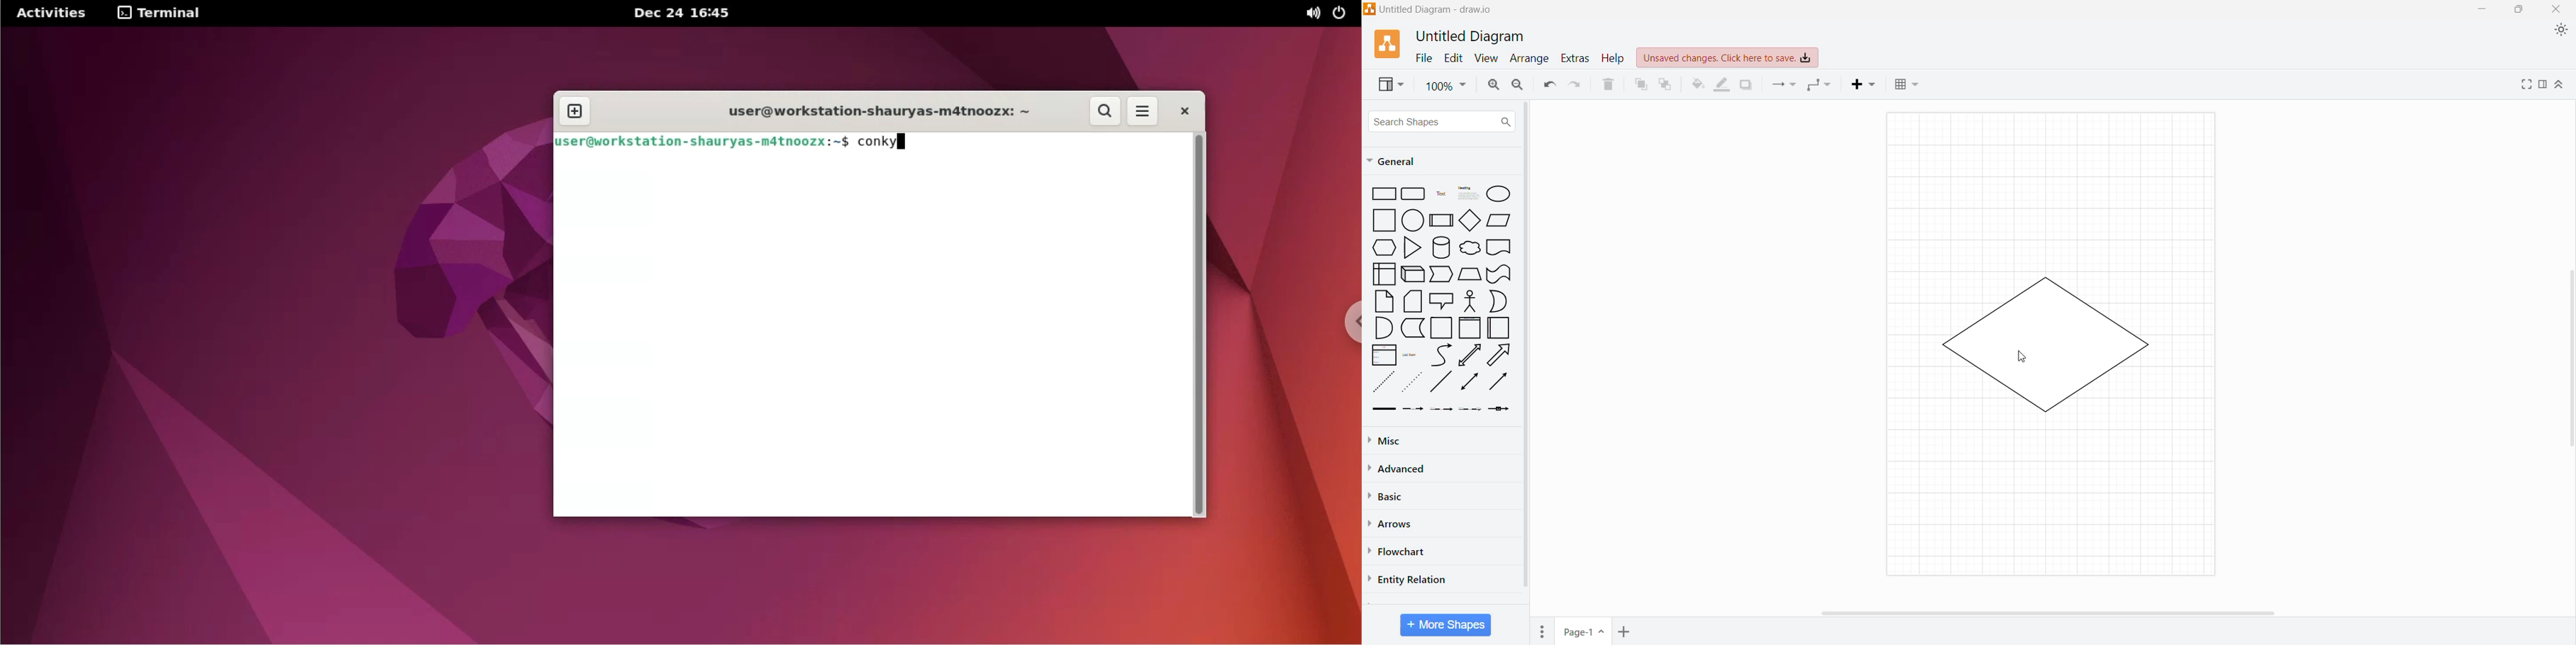 This screenshot has width=2576, height=672. Describe the element at coordinates (1502, 357) in the screenshot. I see `Arrow` at that location.